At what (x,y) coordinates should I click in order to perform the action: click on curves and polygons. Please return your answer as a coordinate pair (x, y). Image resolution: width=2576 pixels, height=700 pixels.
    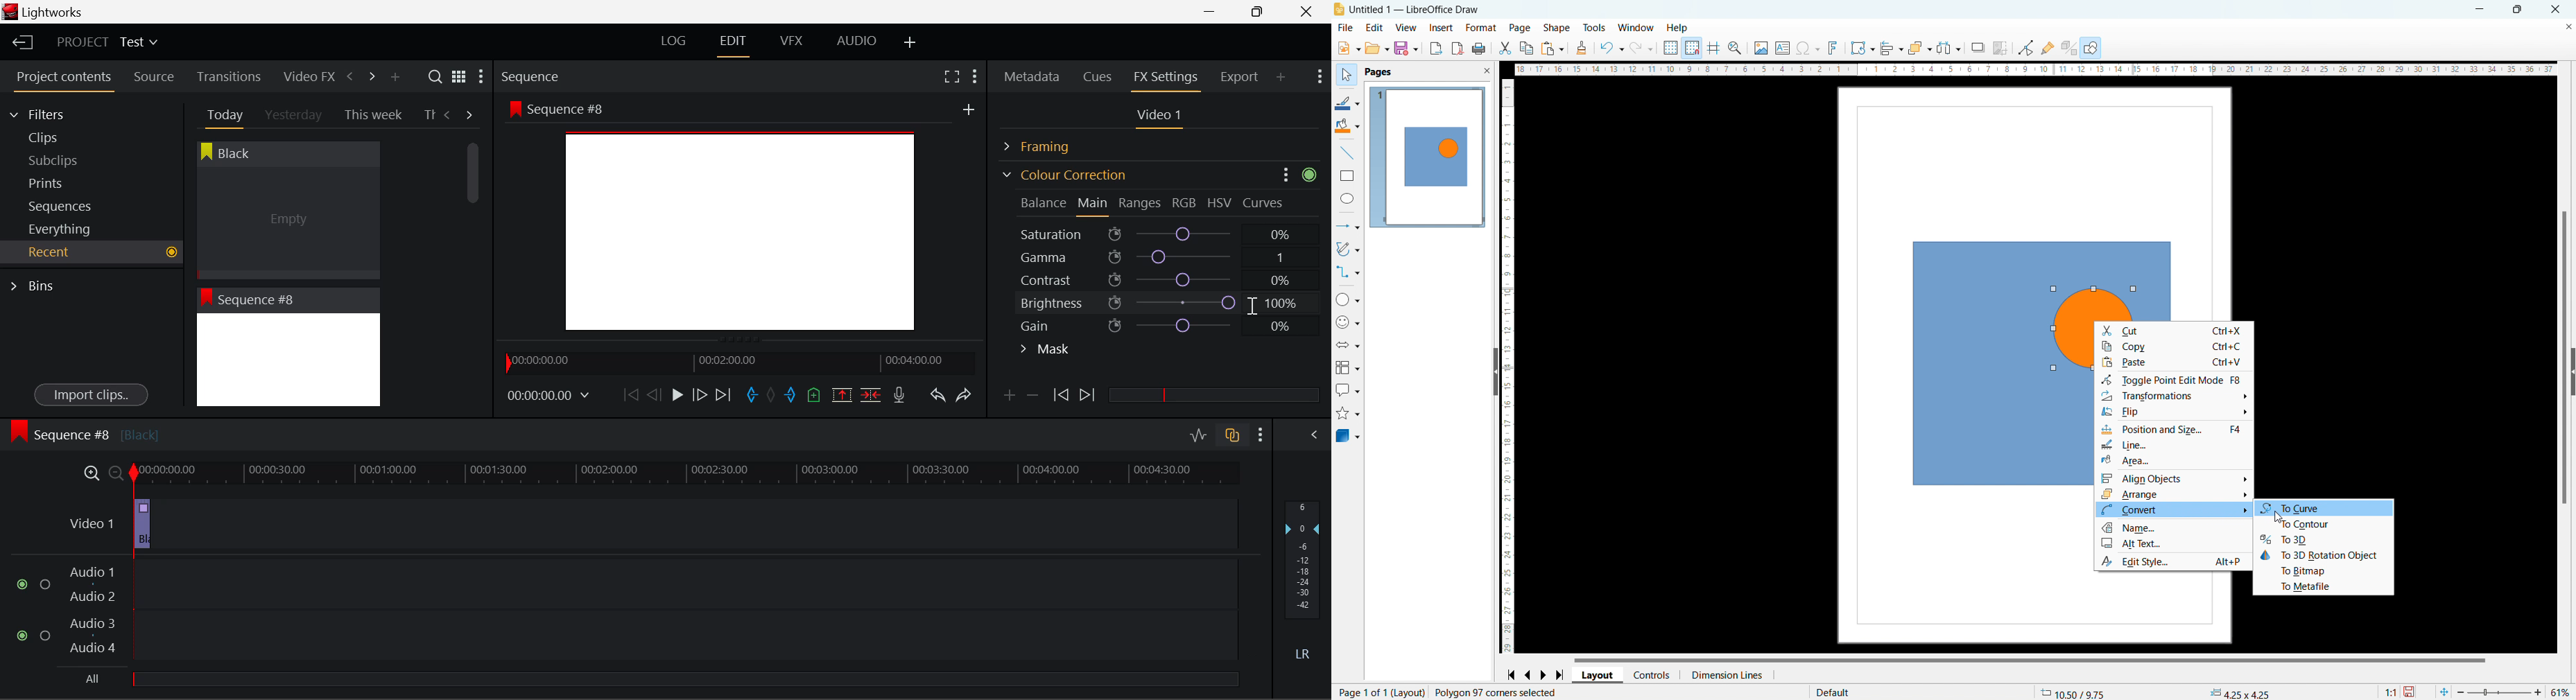
    Looking at the image, I should click on (1348, 249).